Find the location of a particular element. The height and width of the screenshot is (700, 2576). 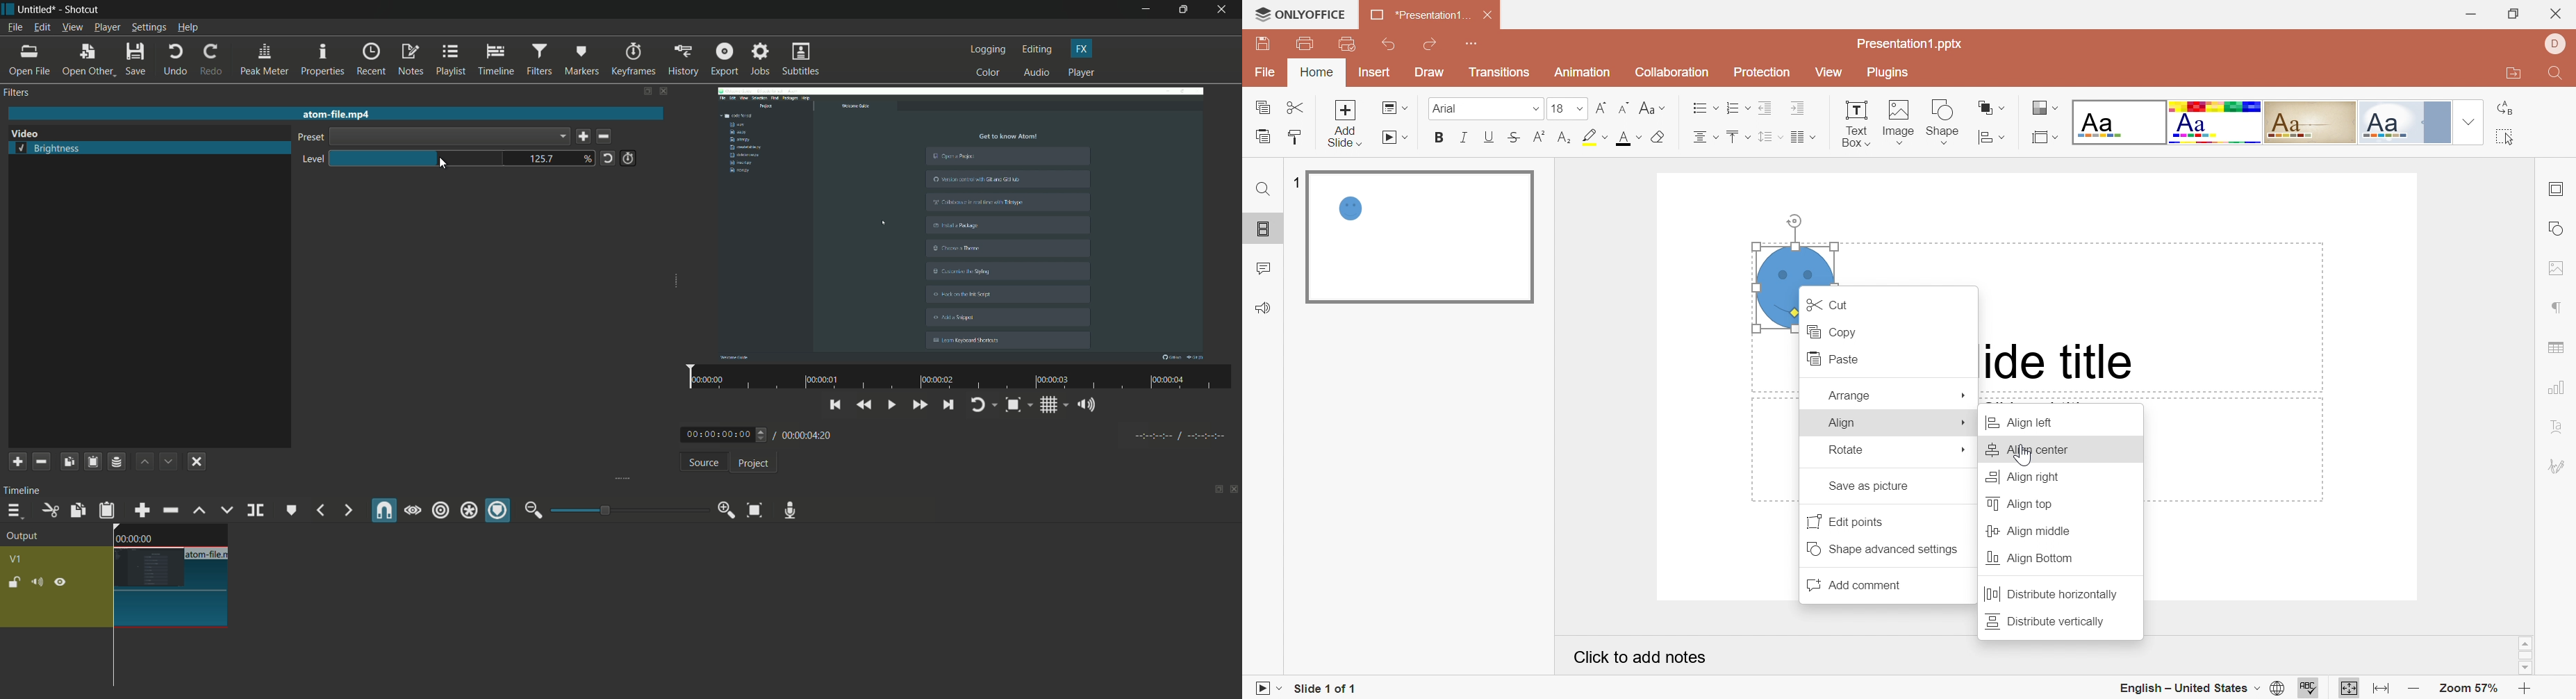

Bullets is located at coordinates (1701, 107).